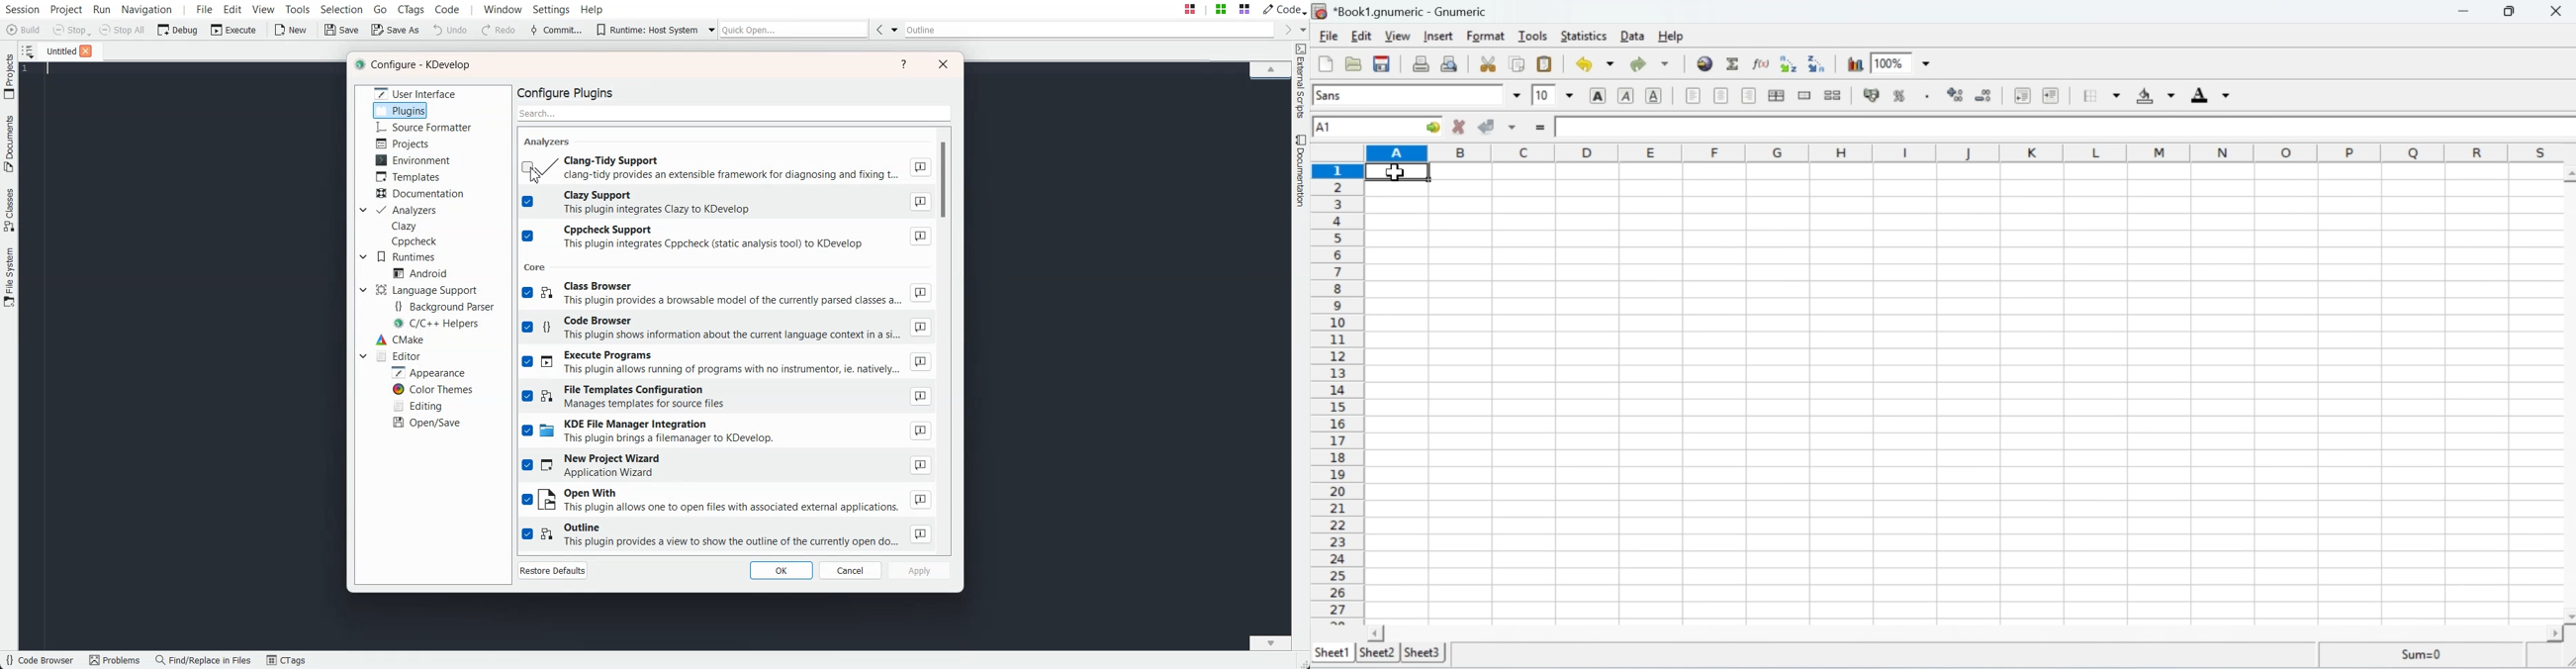 The image size is (2576, 672). I want to click on Print the current file, so click(1422, 63).